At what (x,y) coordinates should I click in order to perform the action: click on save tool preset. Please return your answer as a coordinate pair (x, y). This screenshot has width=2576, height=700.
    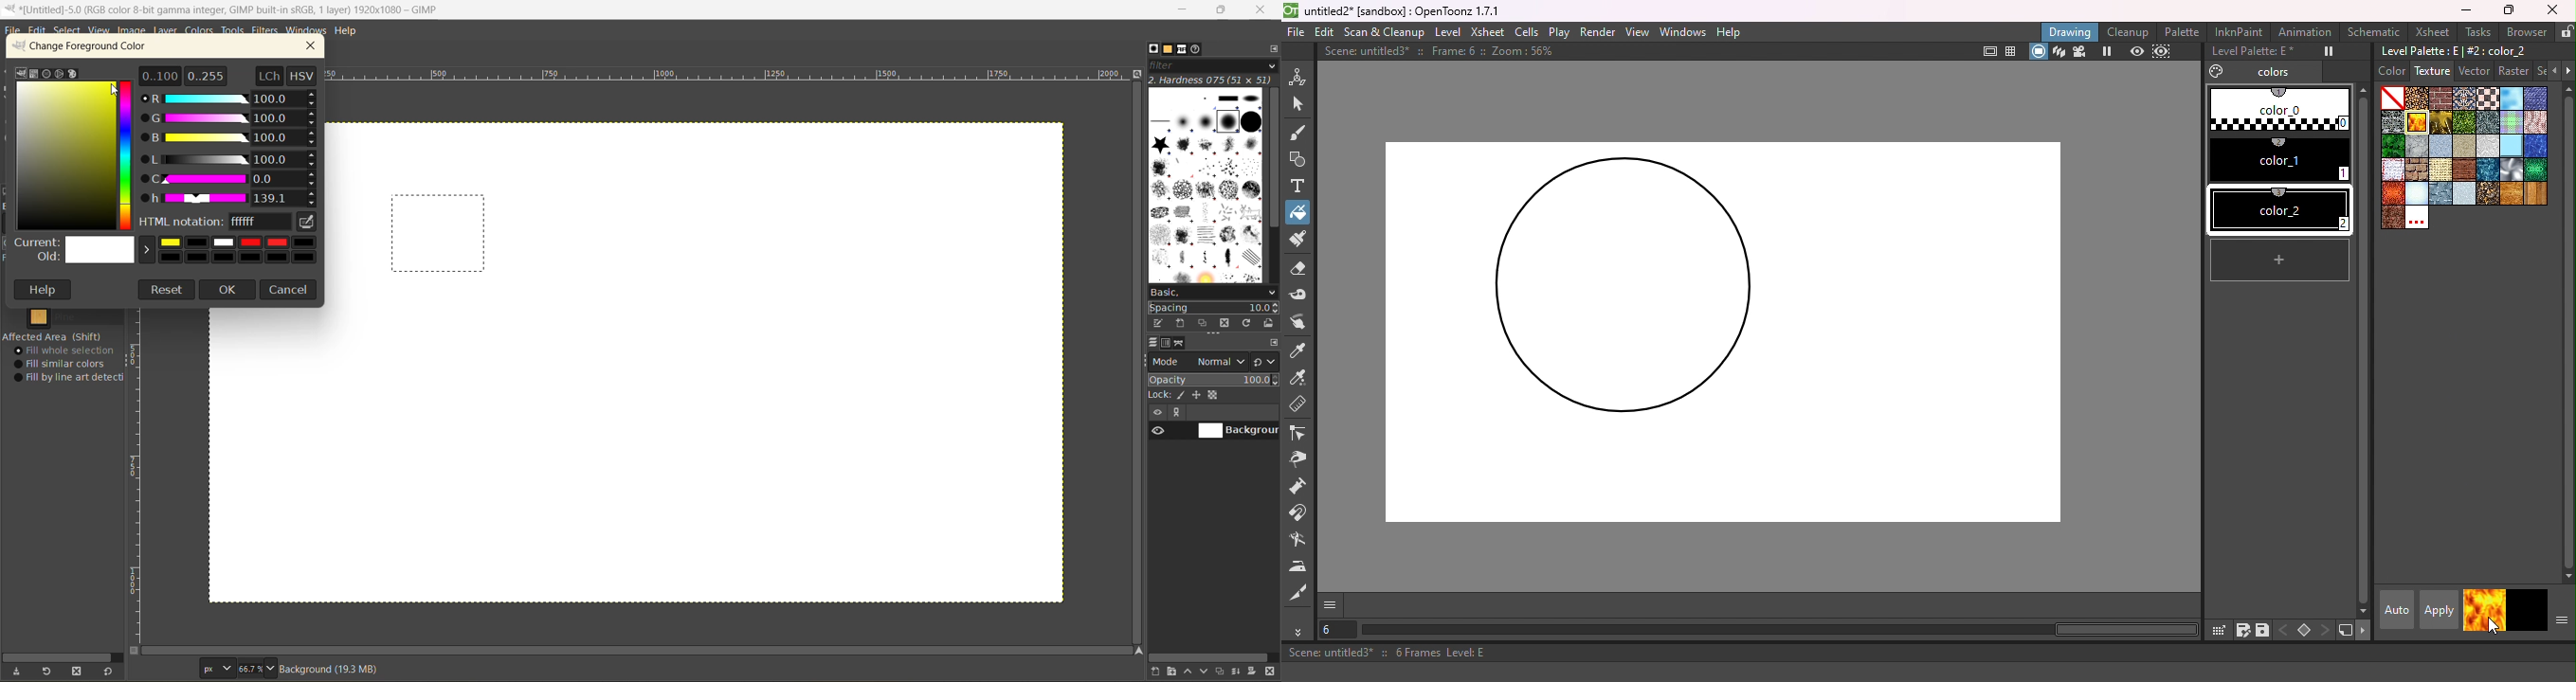
    Looking at the image, I should click on (17, 670).